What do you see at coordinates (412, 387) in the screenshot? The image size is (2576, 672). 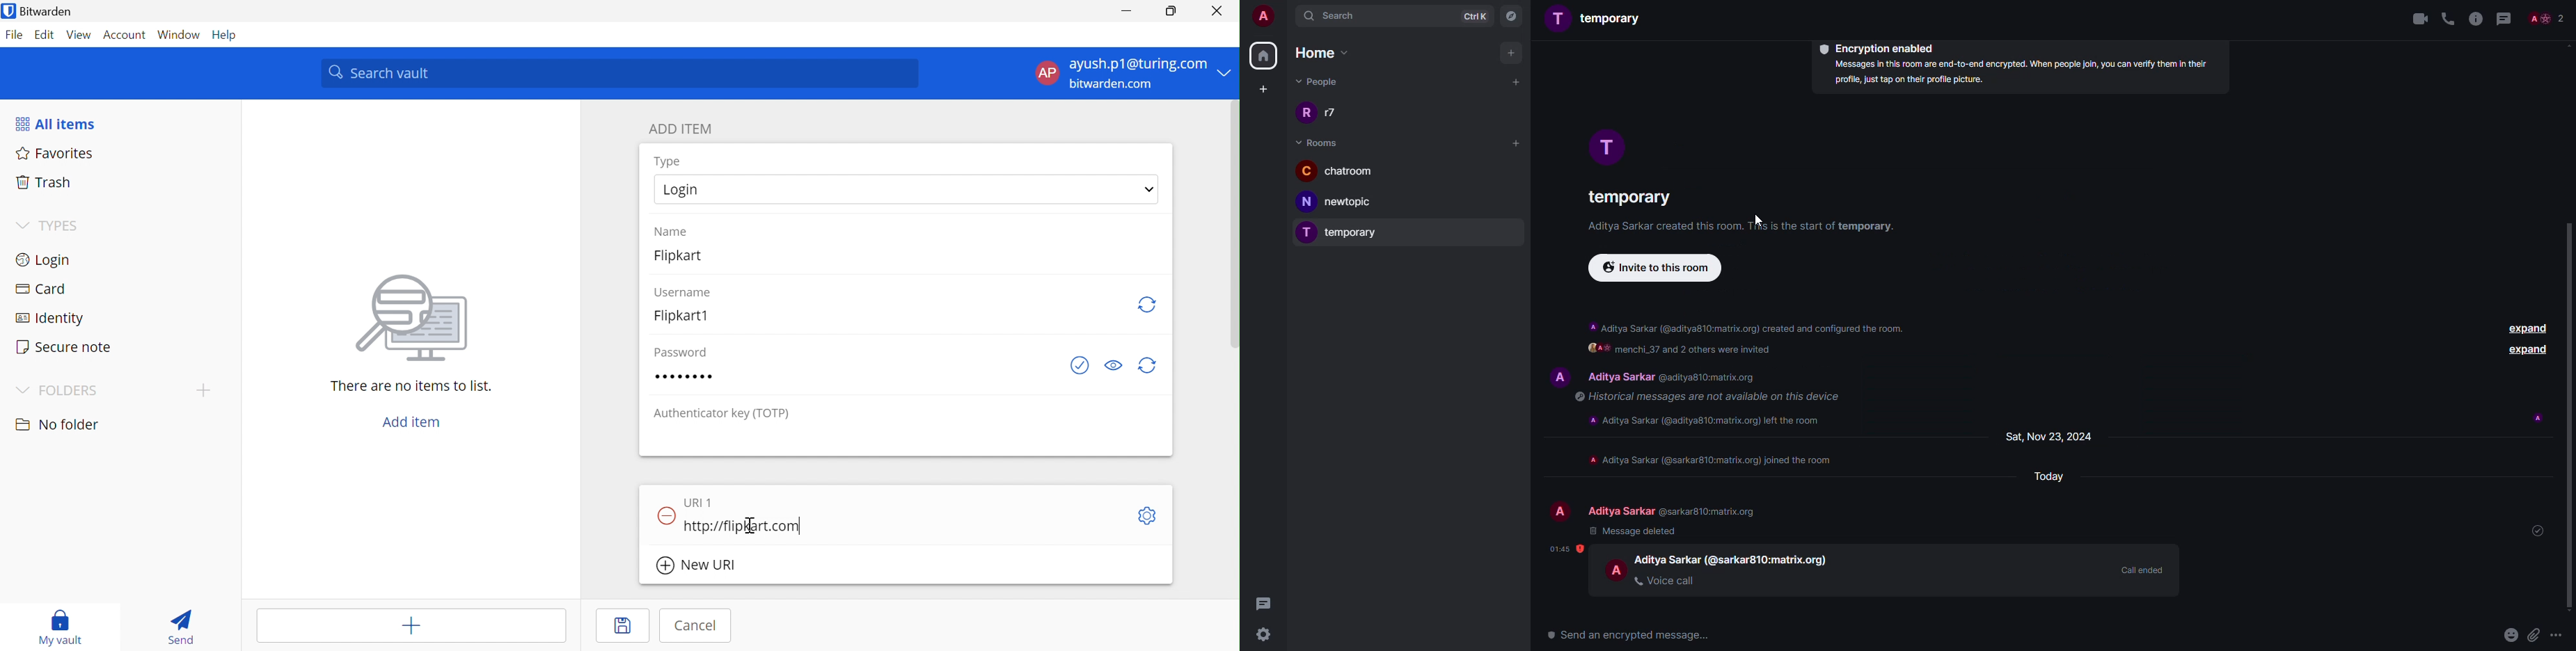 I see `There are no items to list.` at bounding box center [412, 387].